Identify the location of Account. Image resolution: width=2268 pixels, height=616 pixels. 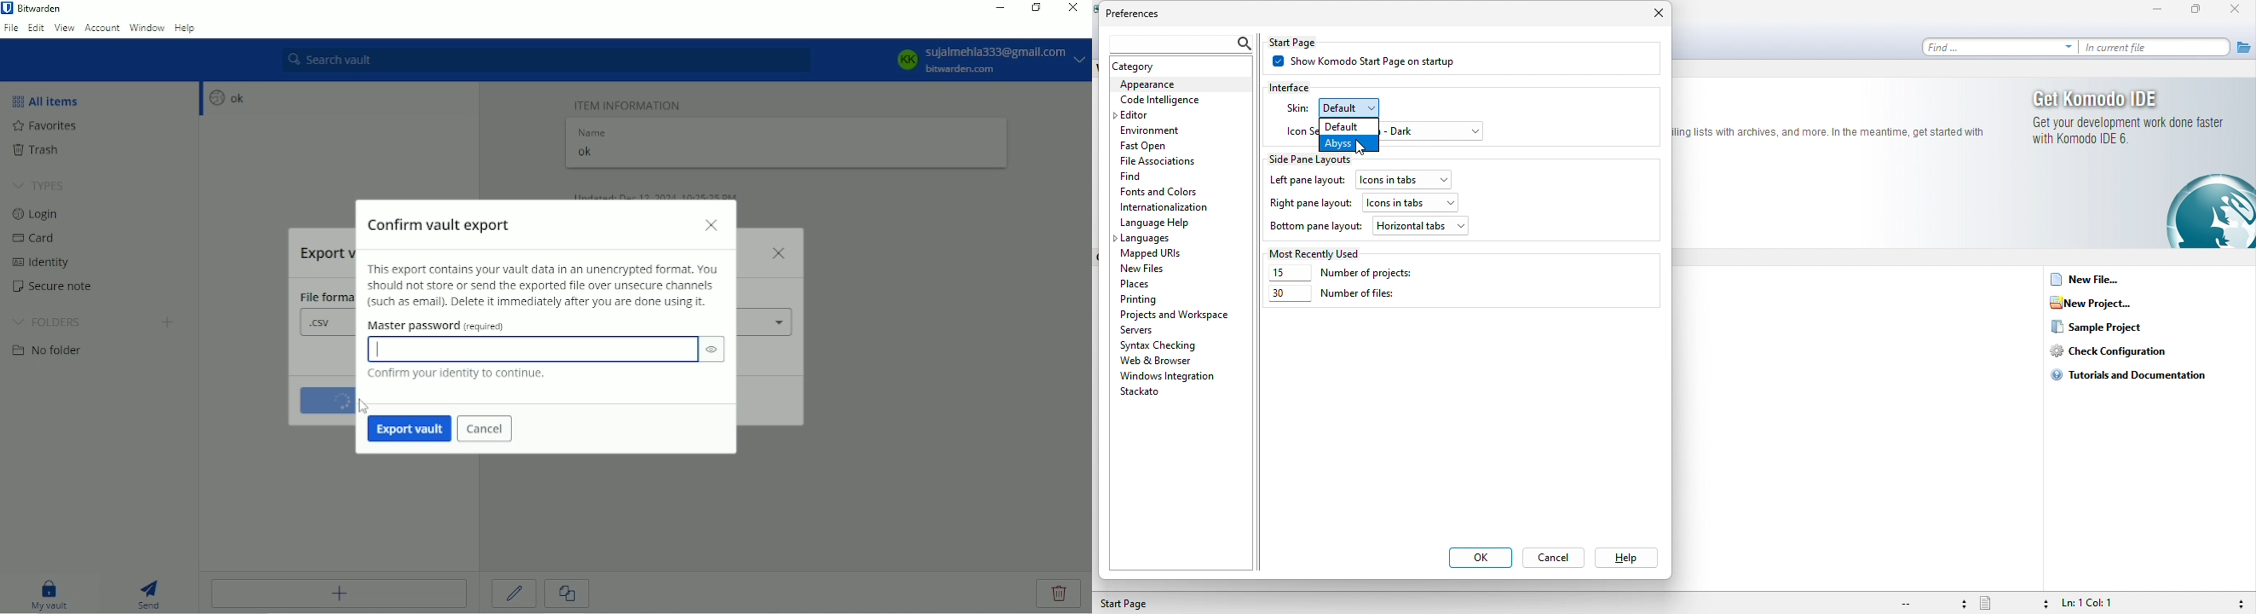
(102, 27).